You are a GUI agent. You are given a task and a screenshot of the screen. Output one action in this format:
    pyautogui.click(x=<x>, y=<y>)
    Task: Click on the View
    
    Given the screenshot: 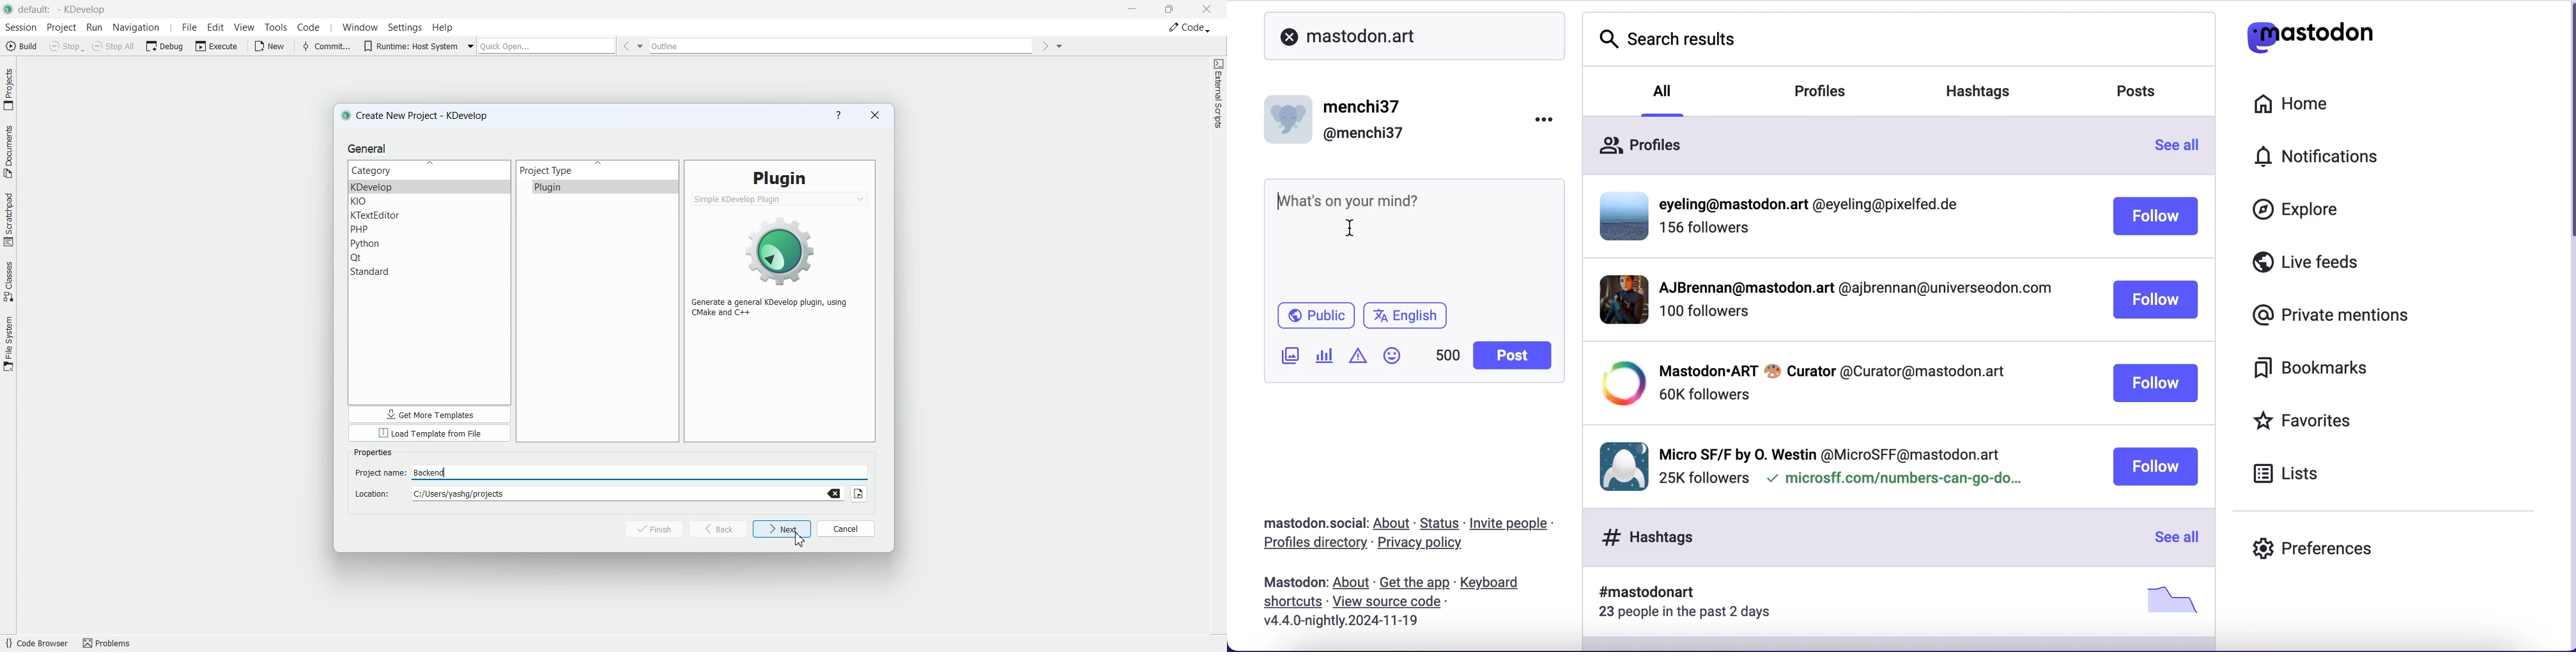 What is the action you would take?
    pyautogui.click(x=245, y=27)
    